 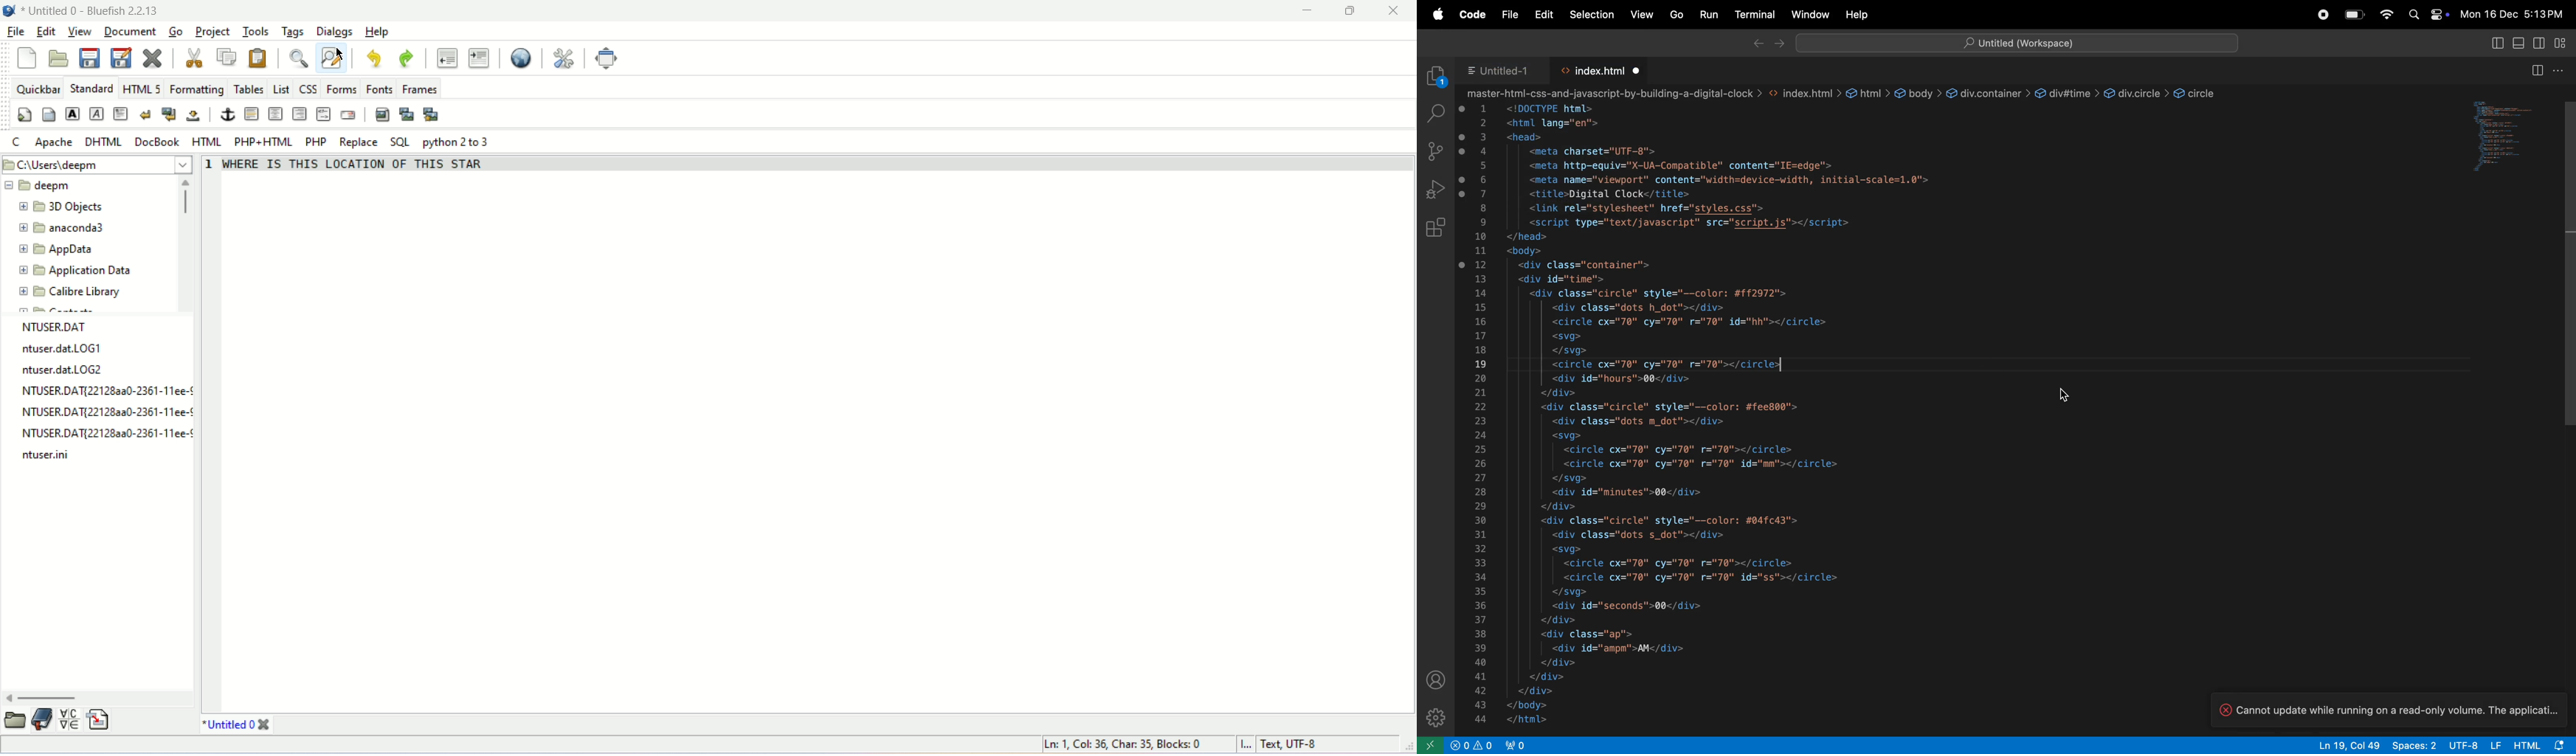 What do you see at coordinates (299, 113) in the screenshot?
I see `right justify` at bounding box center [299, 113].